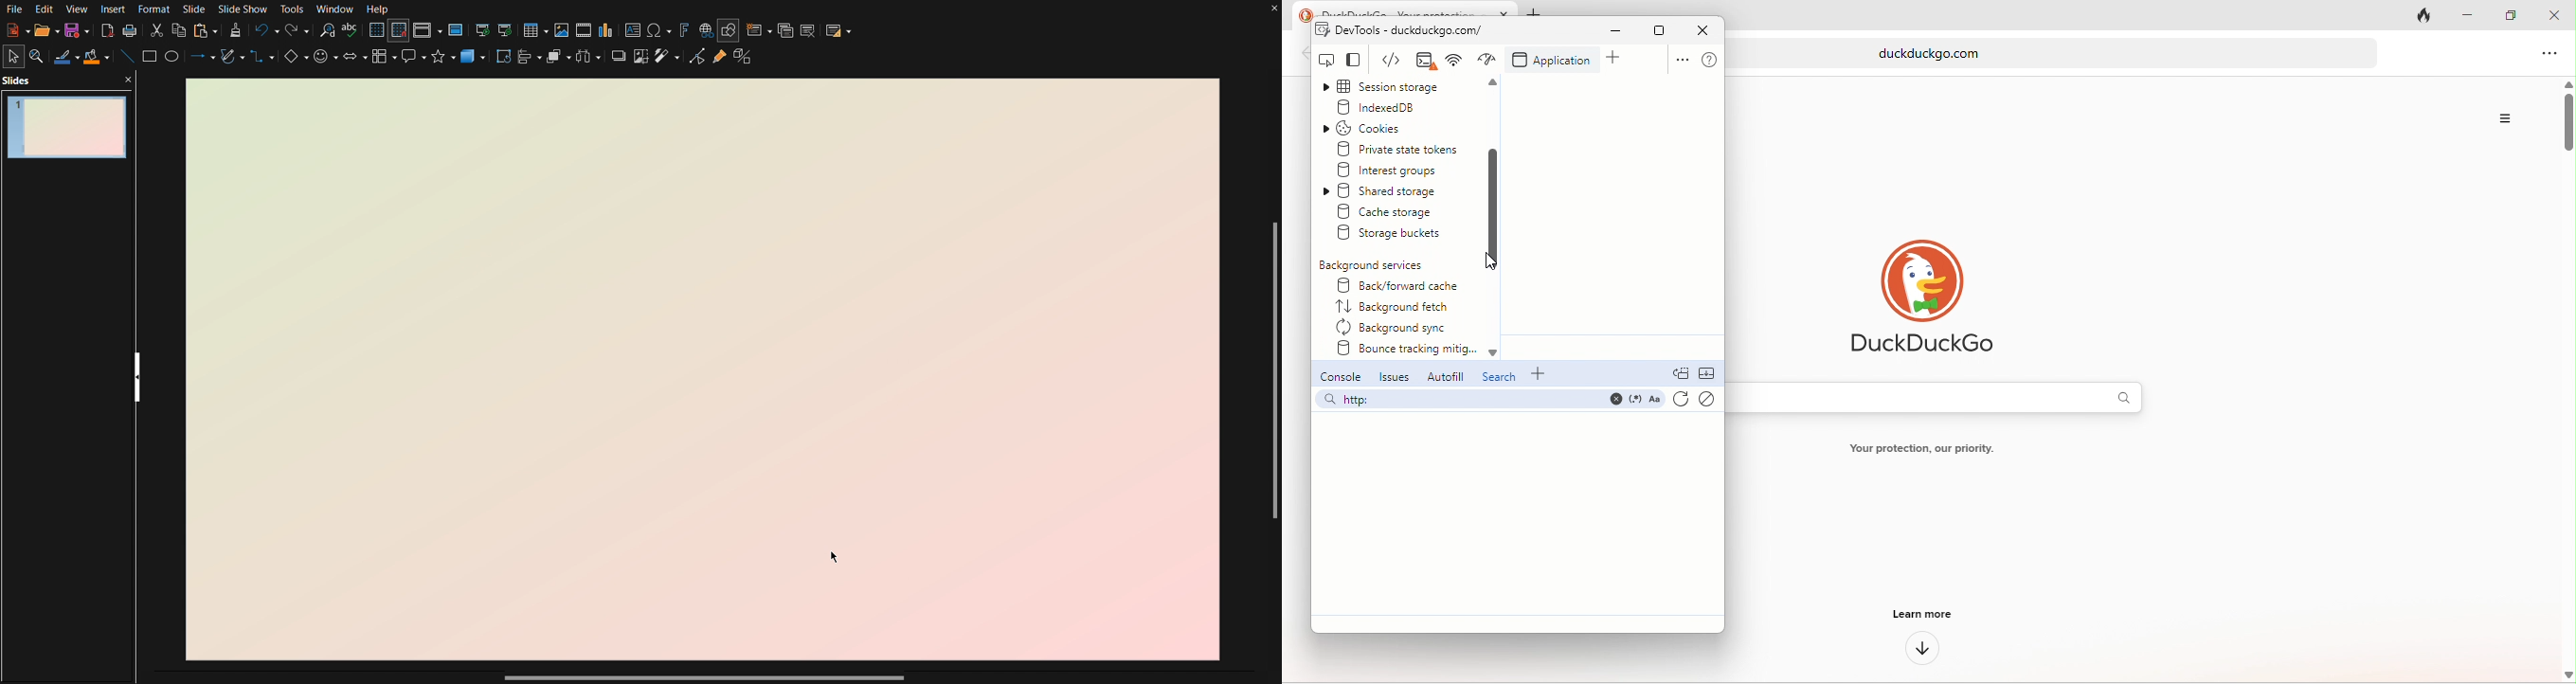 Image resolution: width=2576 pixels, height=700 pixels. Describe the element at coordinates (1399, 189) in the screenshot. I see `shared storage` at that location.